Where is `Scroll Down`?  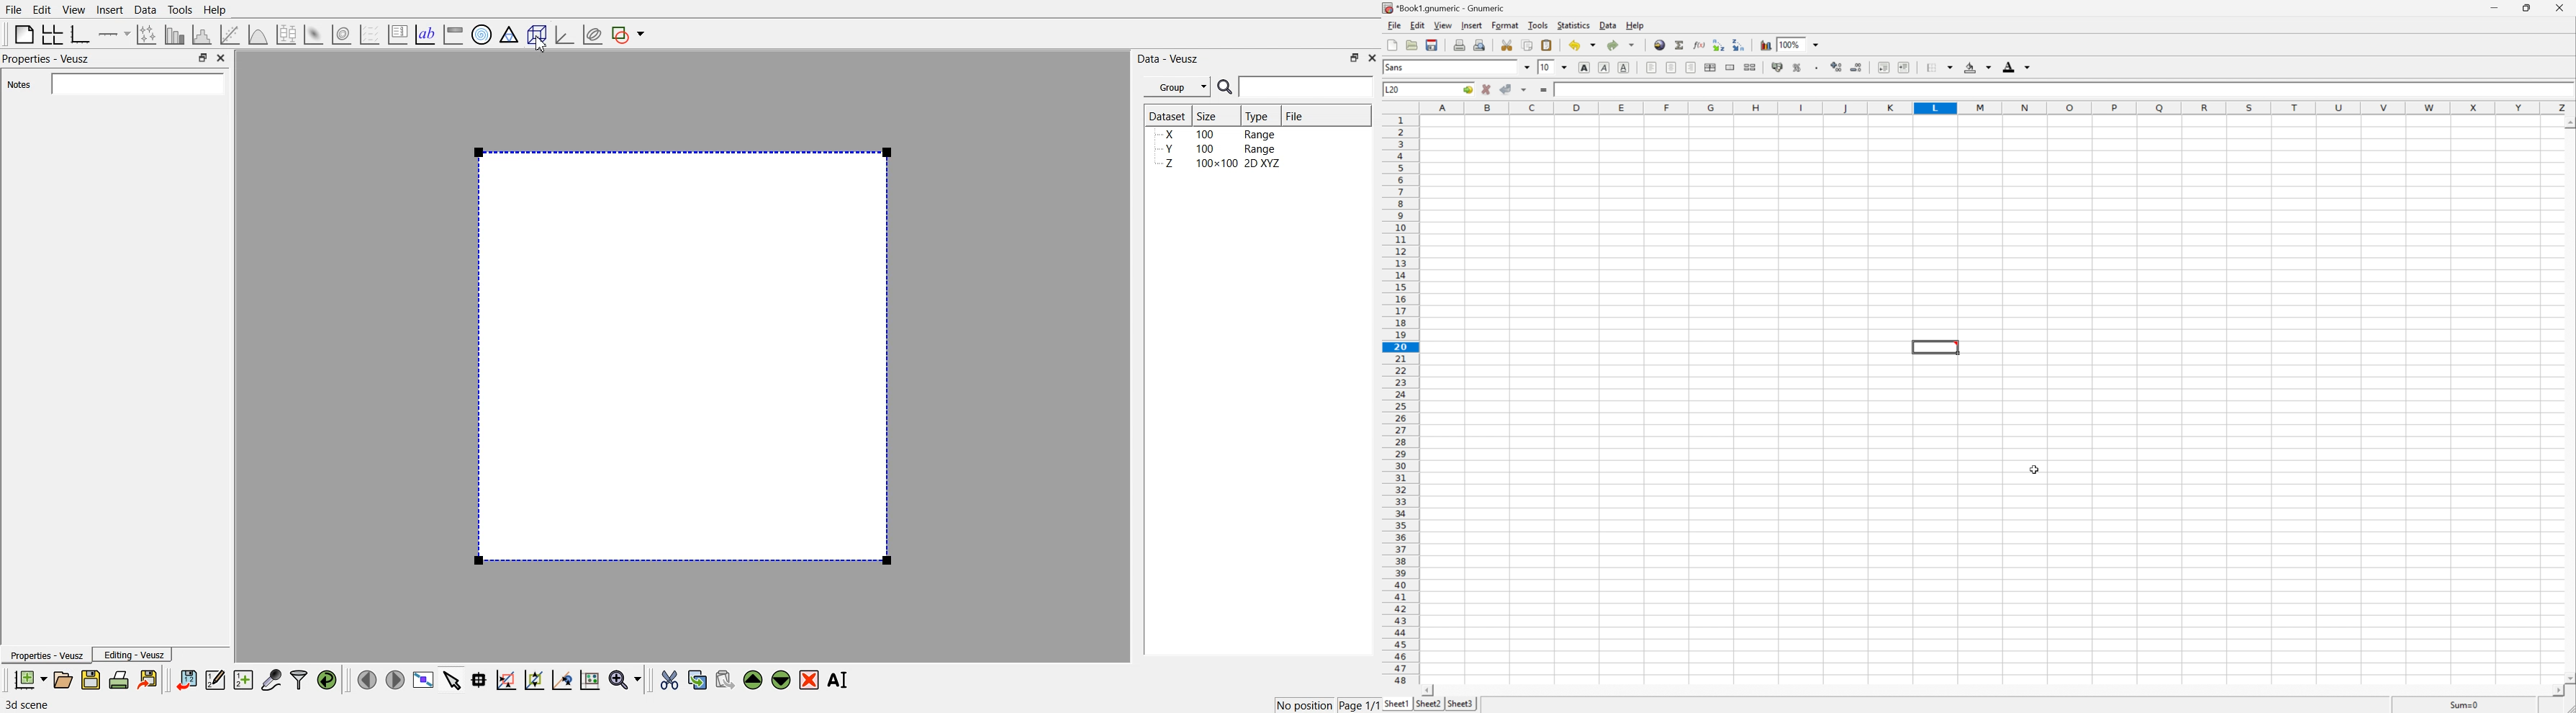
Scroll Down is located at coordinates (2568, 676).